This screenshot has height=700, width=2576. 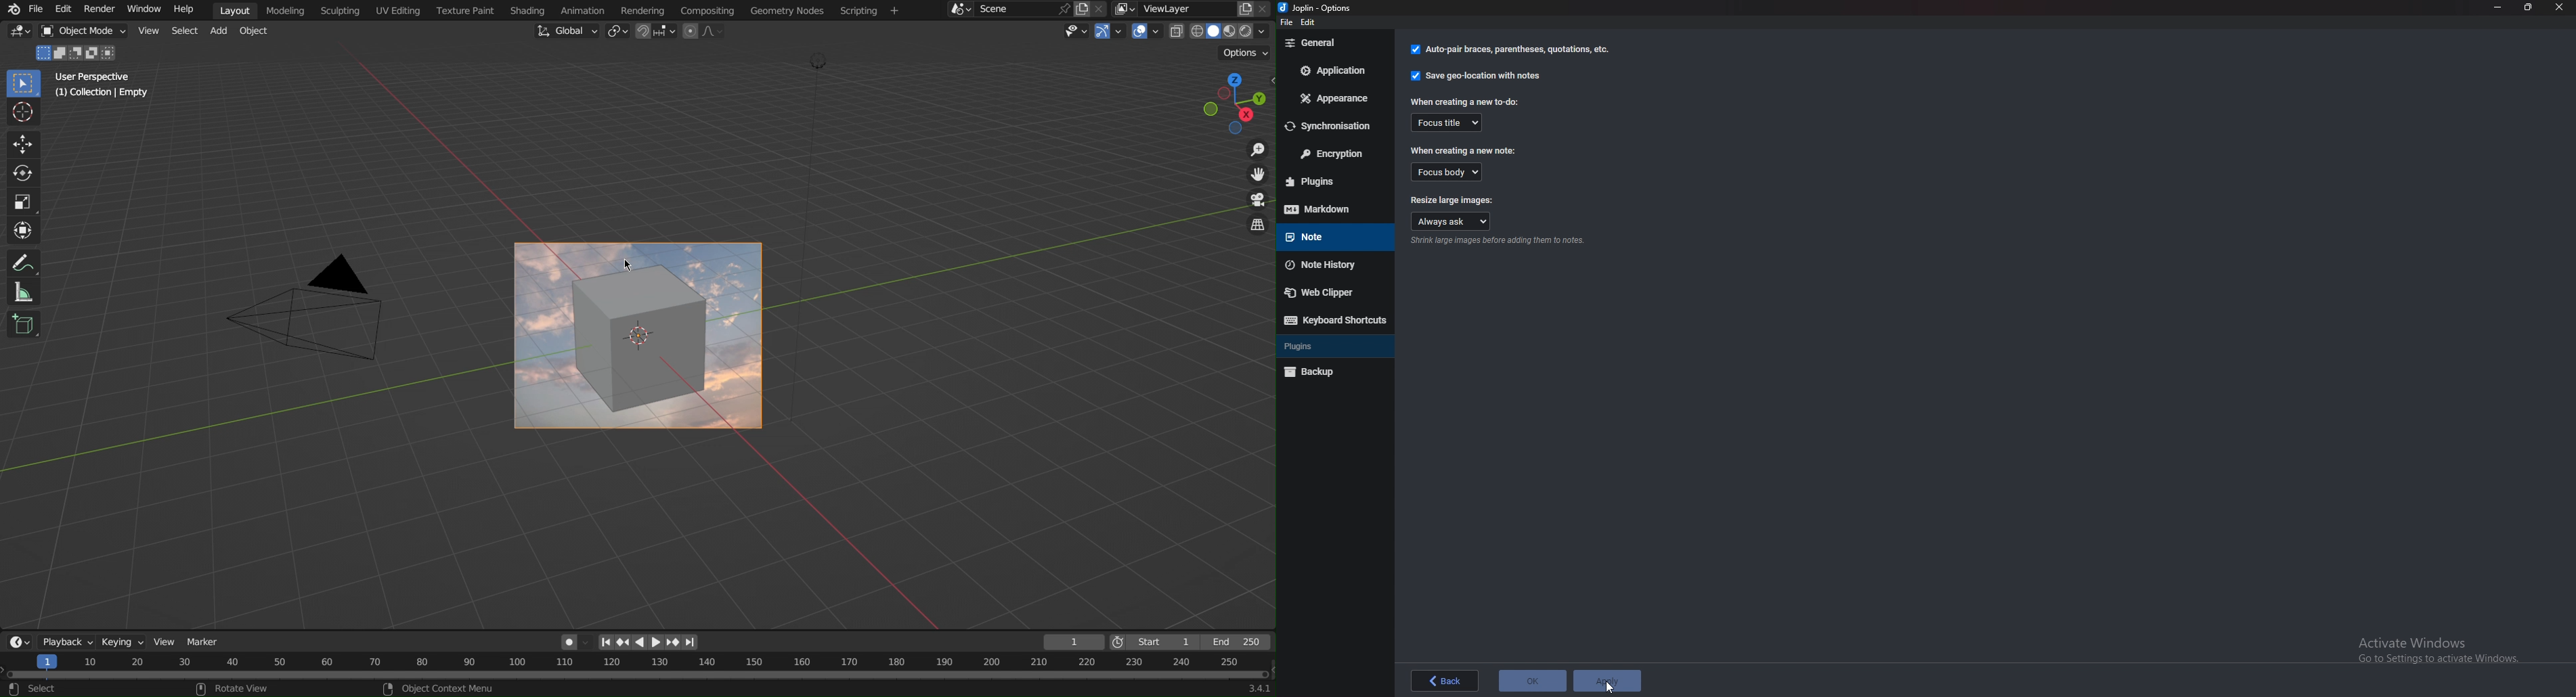 What do you see at coordinates (2497, 7) in the screenshot?
I see `Minimize` at bounding box center [2497, 7].